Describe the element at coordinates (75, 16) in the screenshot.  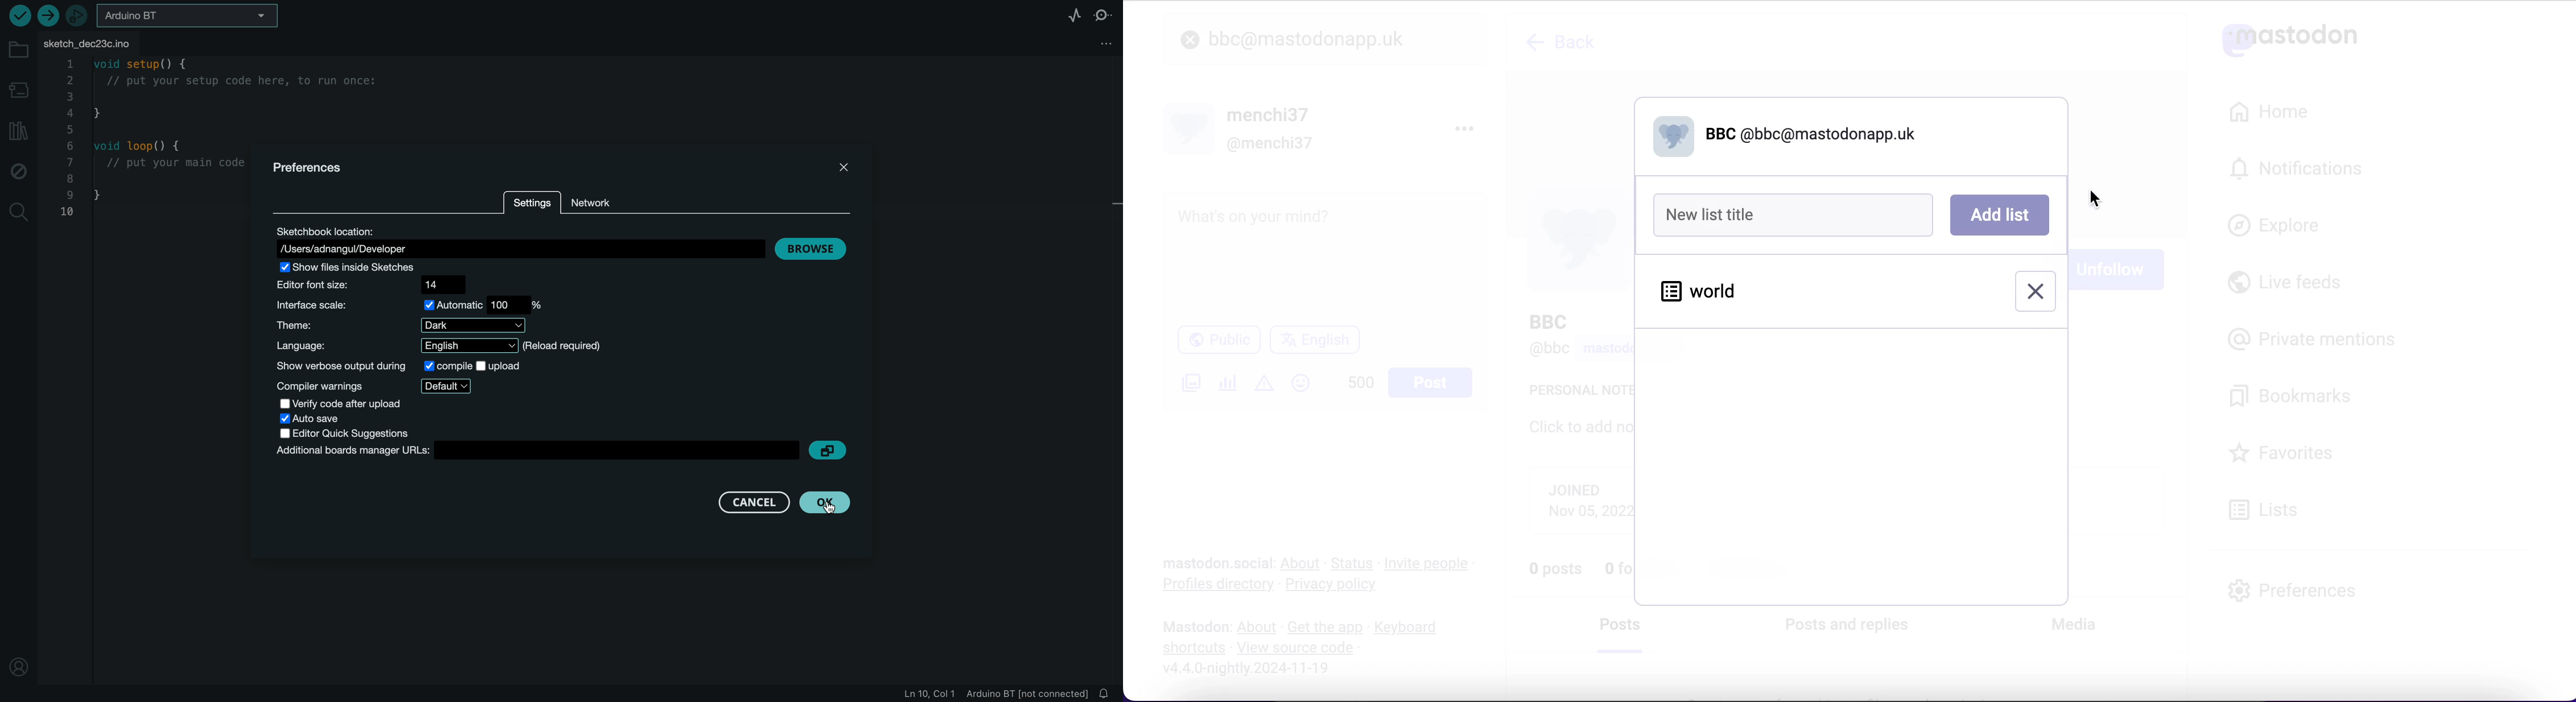
I see `debugger` at that location.